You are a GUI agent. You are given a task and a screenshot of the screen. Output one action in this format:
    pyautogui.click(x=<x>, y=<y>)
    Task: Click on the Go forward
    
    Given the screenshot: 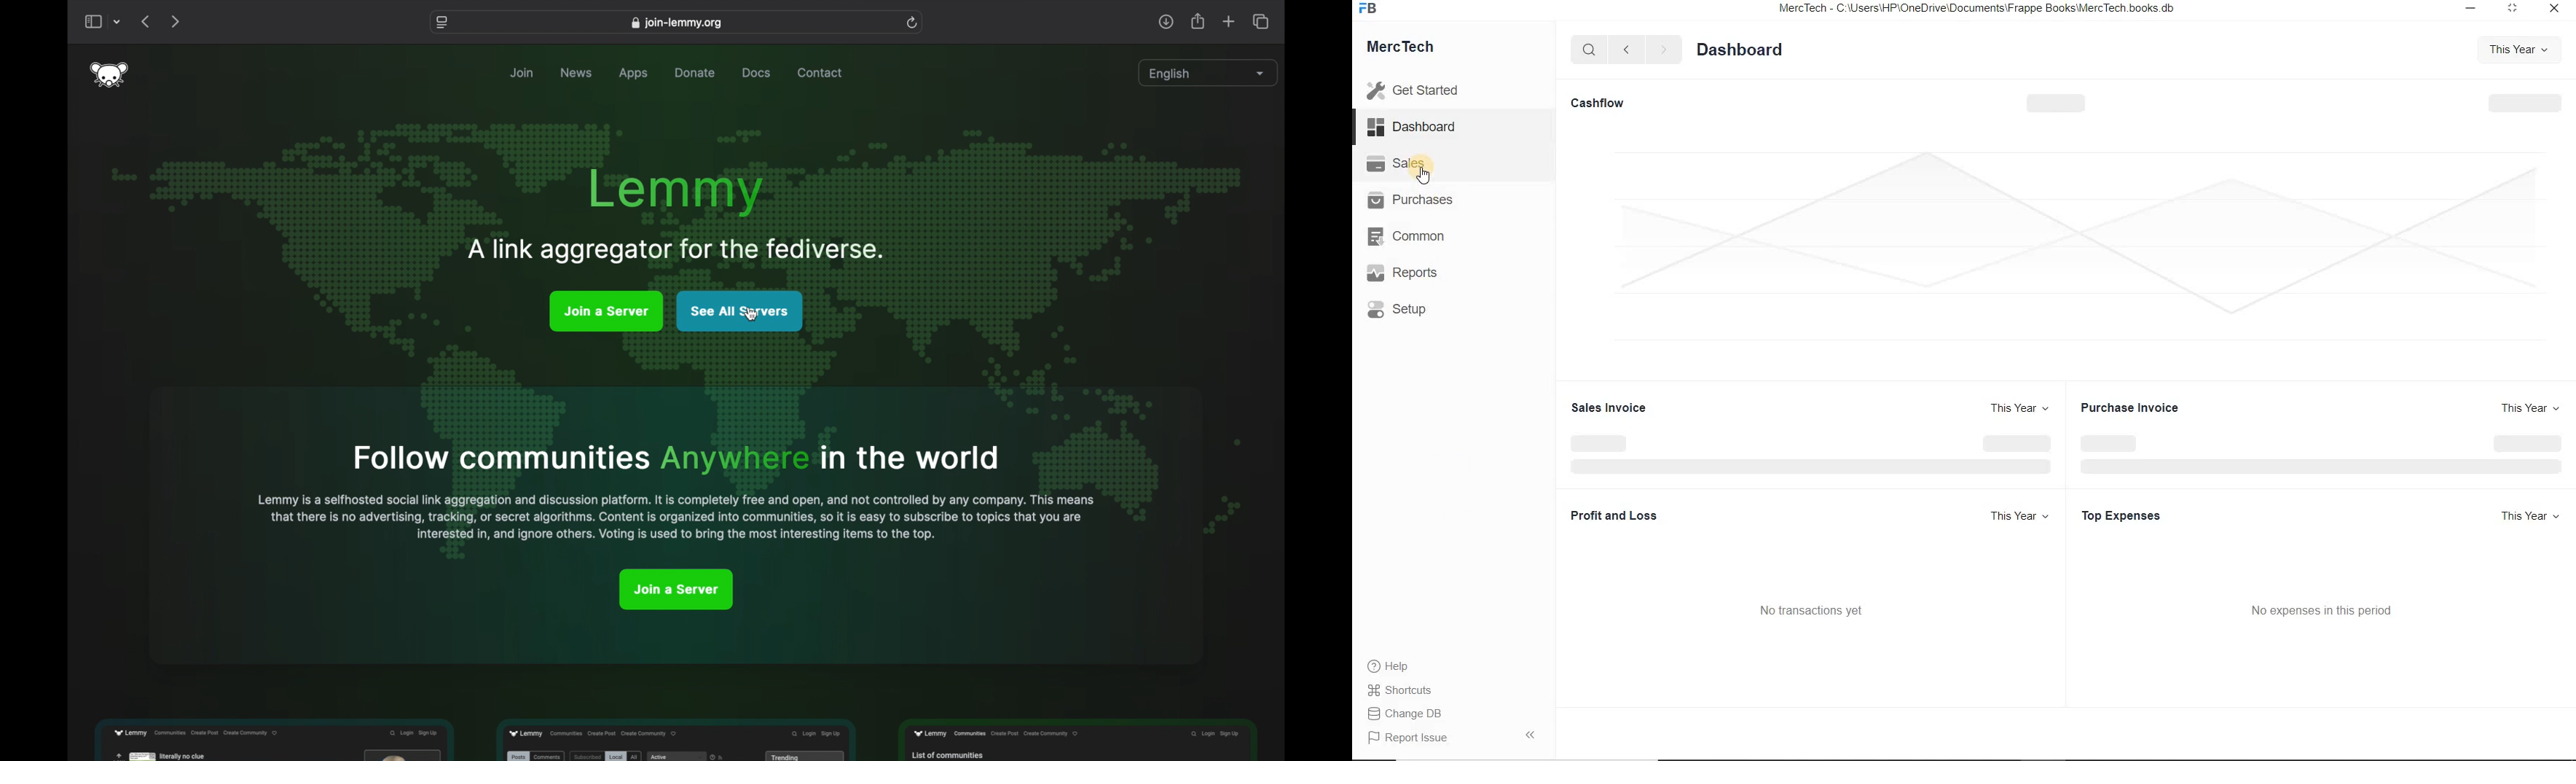 What is the action you would take?
    pyautogui.click(x=1663, y=50)
    